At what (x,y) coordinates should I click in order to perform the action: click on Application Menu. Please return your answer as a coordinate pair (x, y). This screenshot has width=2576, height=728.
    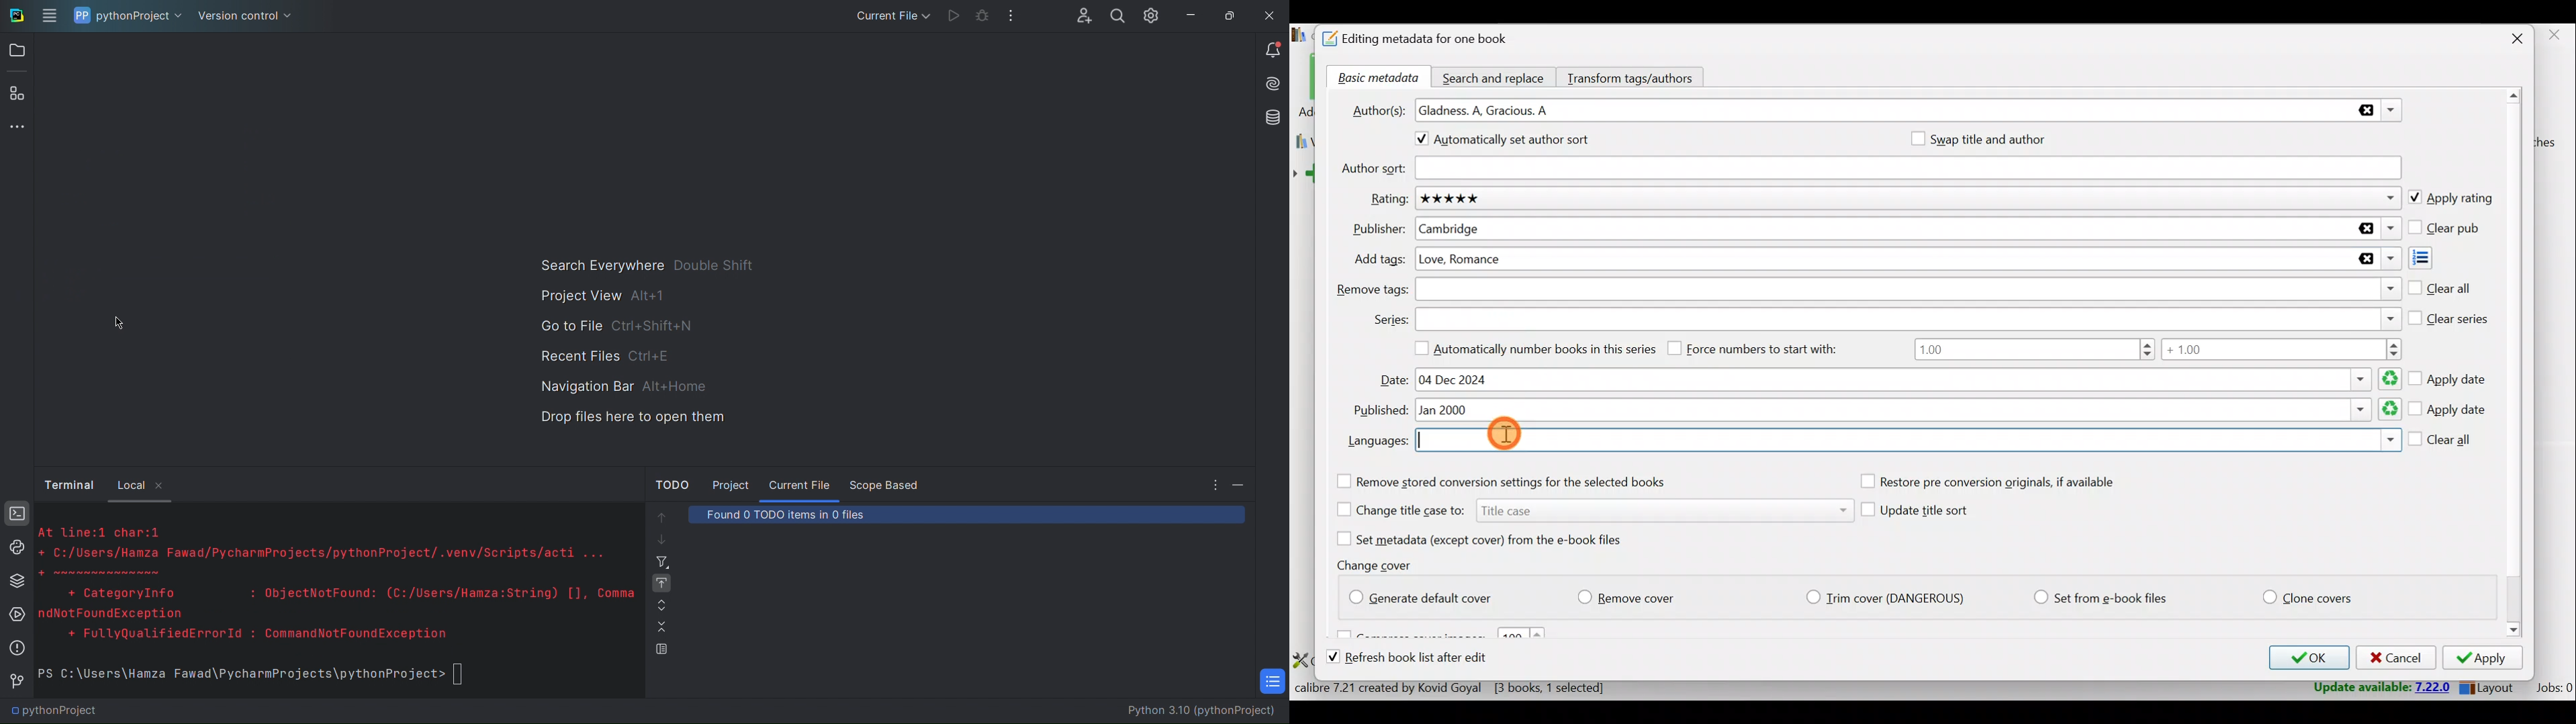
    Looking at the image, I should click on (50, 17).